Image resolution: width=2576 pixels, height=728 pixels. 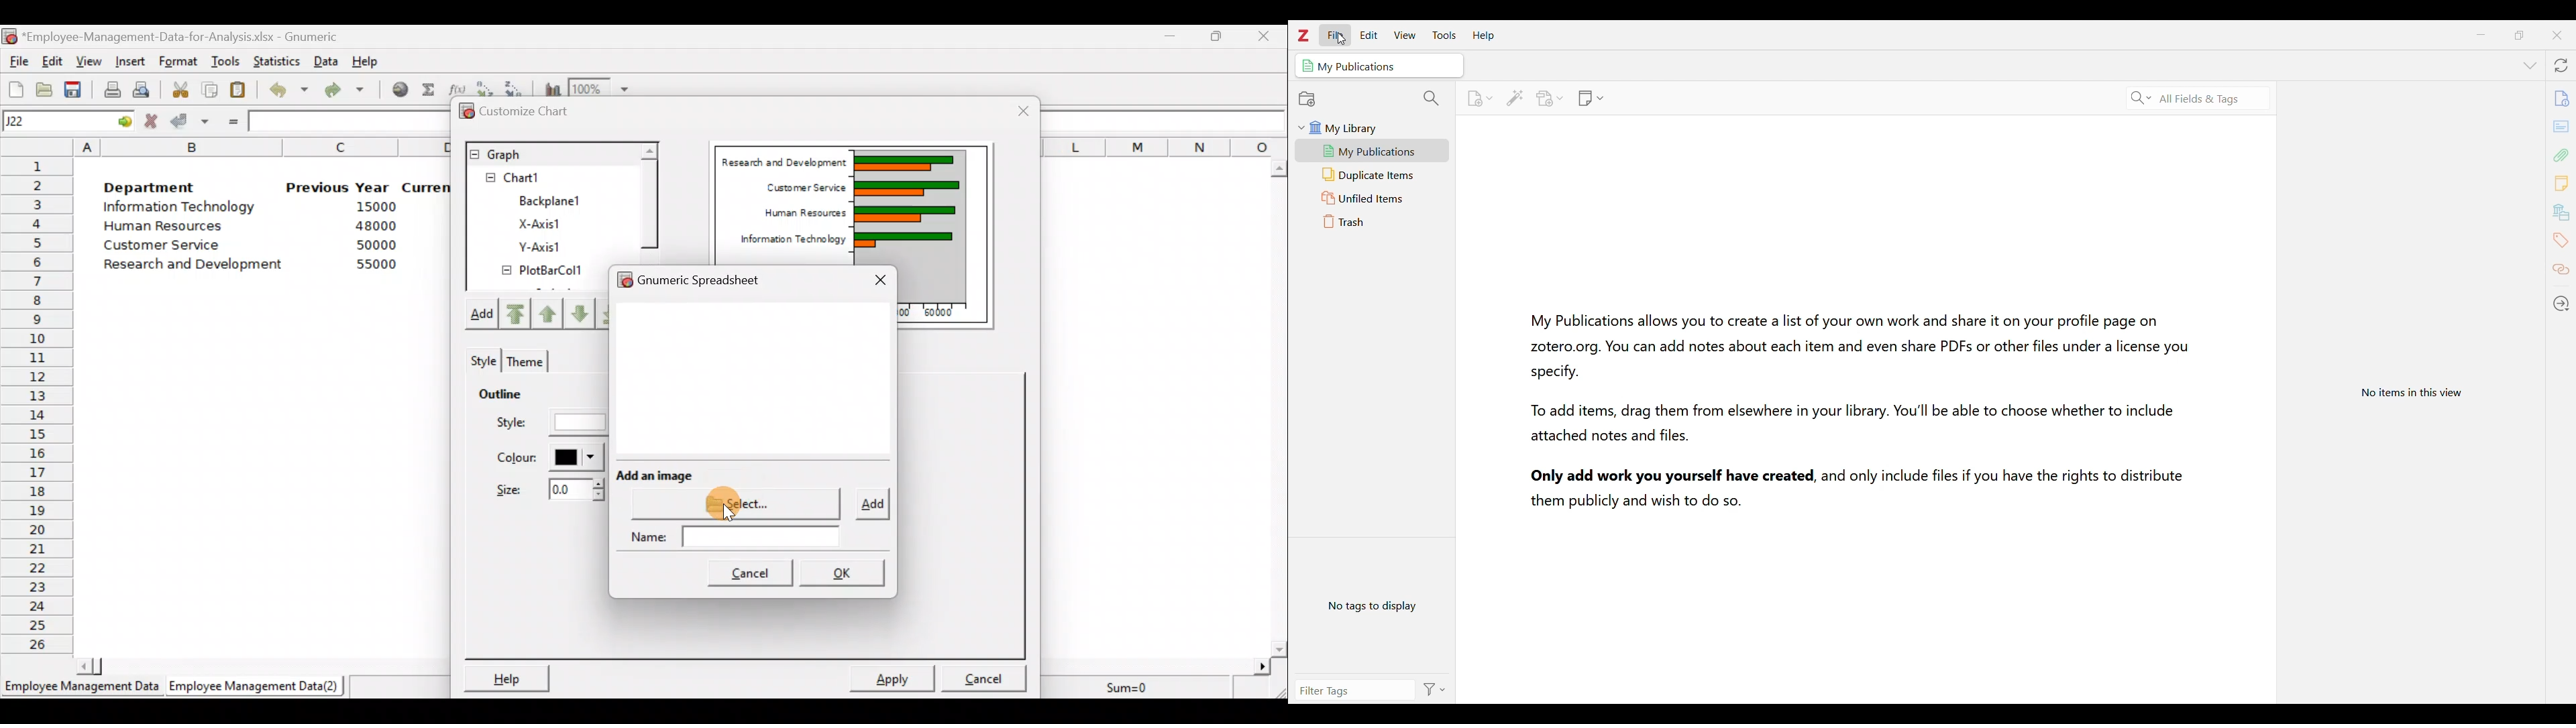 I want to click on Attachments, so click(x=2561, y=155).